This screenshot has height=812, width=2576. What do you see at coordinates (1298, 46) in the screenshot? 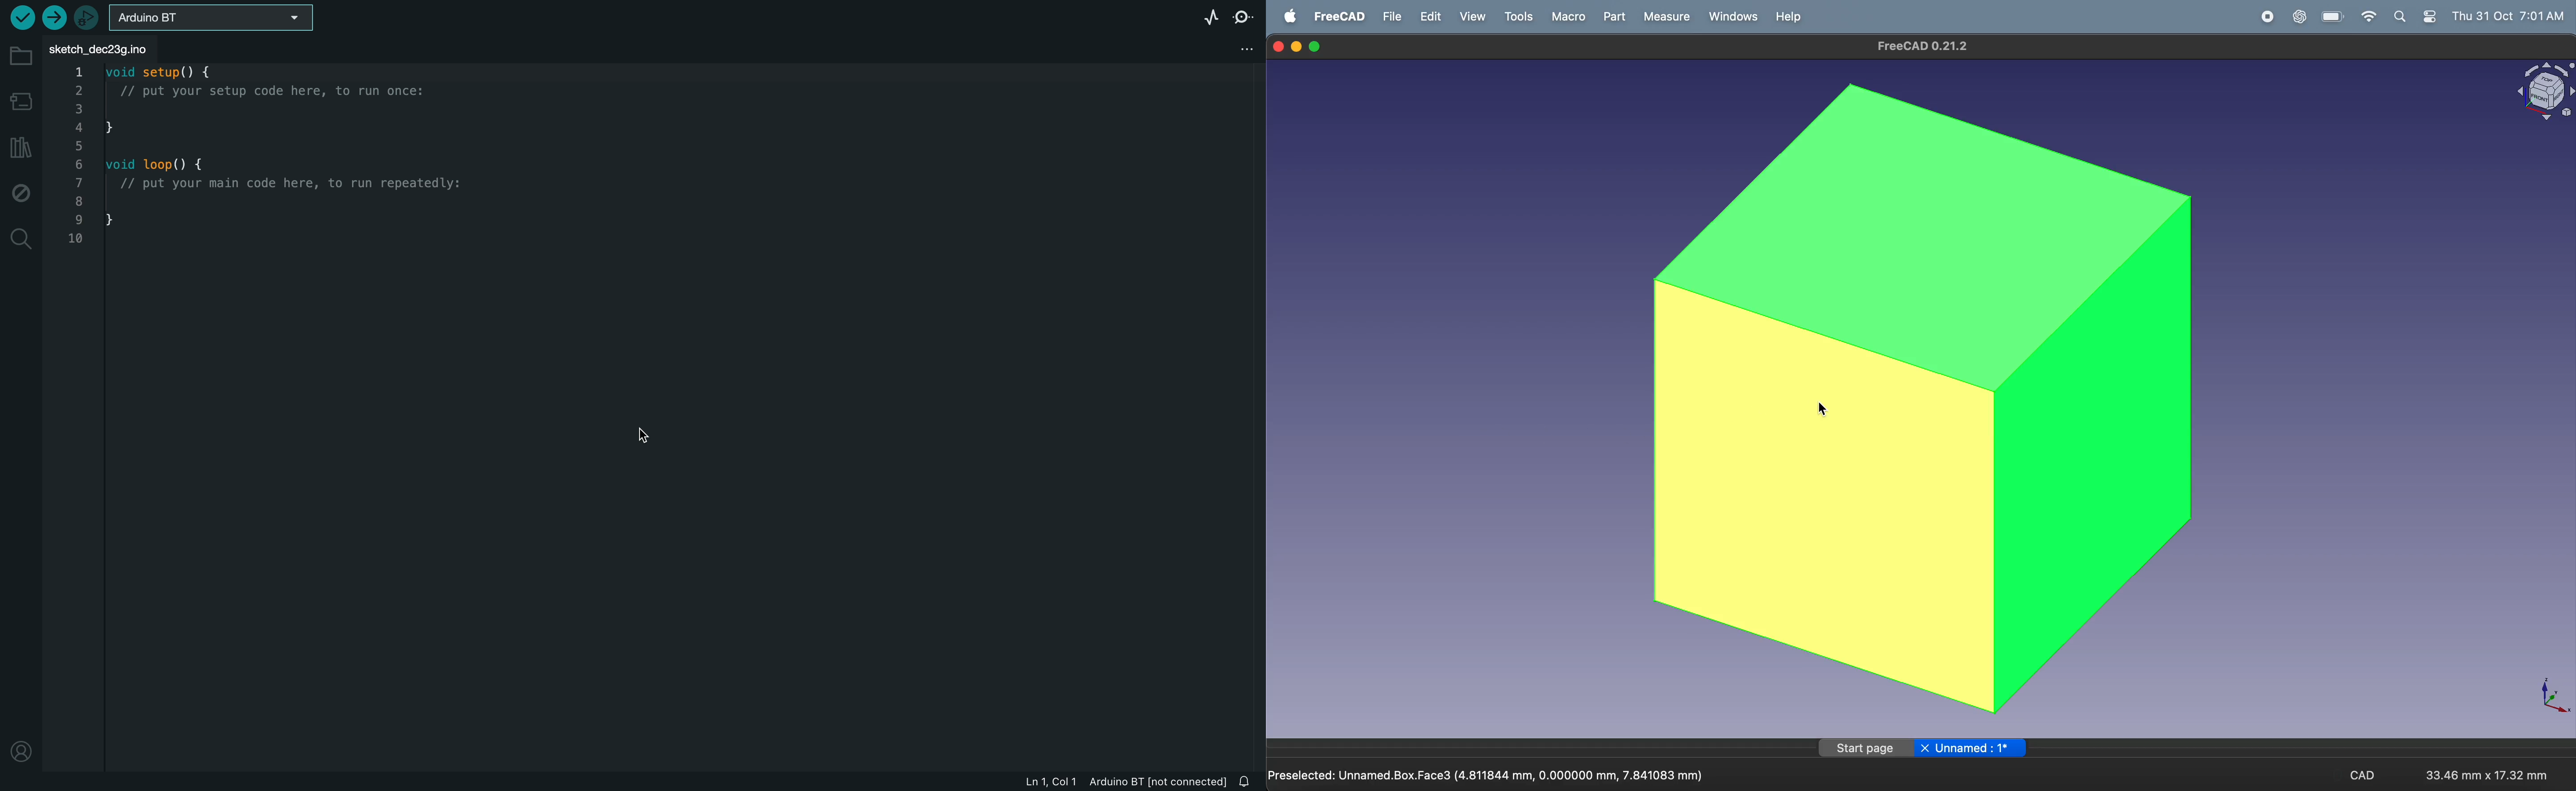
I see `minimize` at bounding box center [1298, 46].